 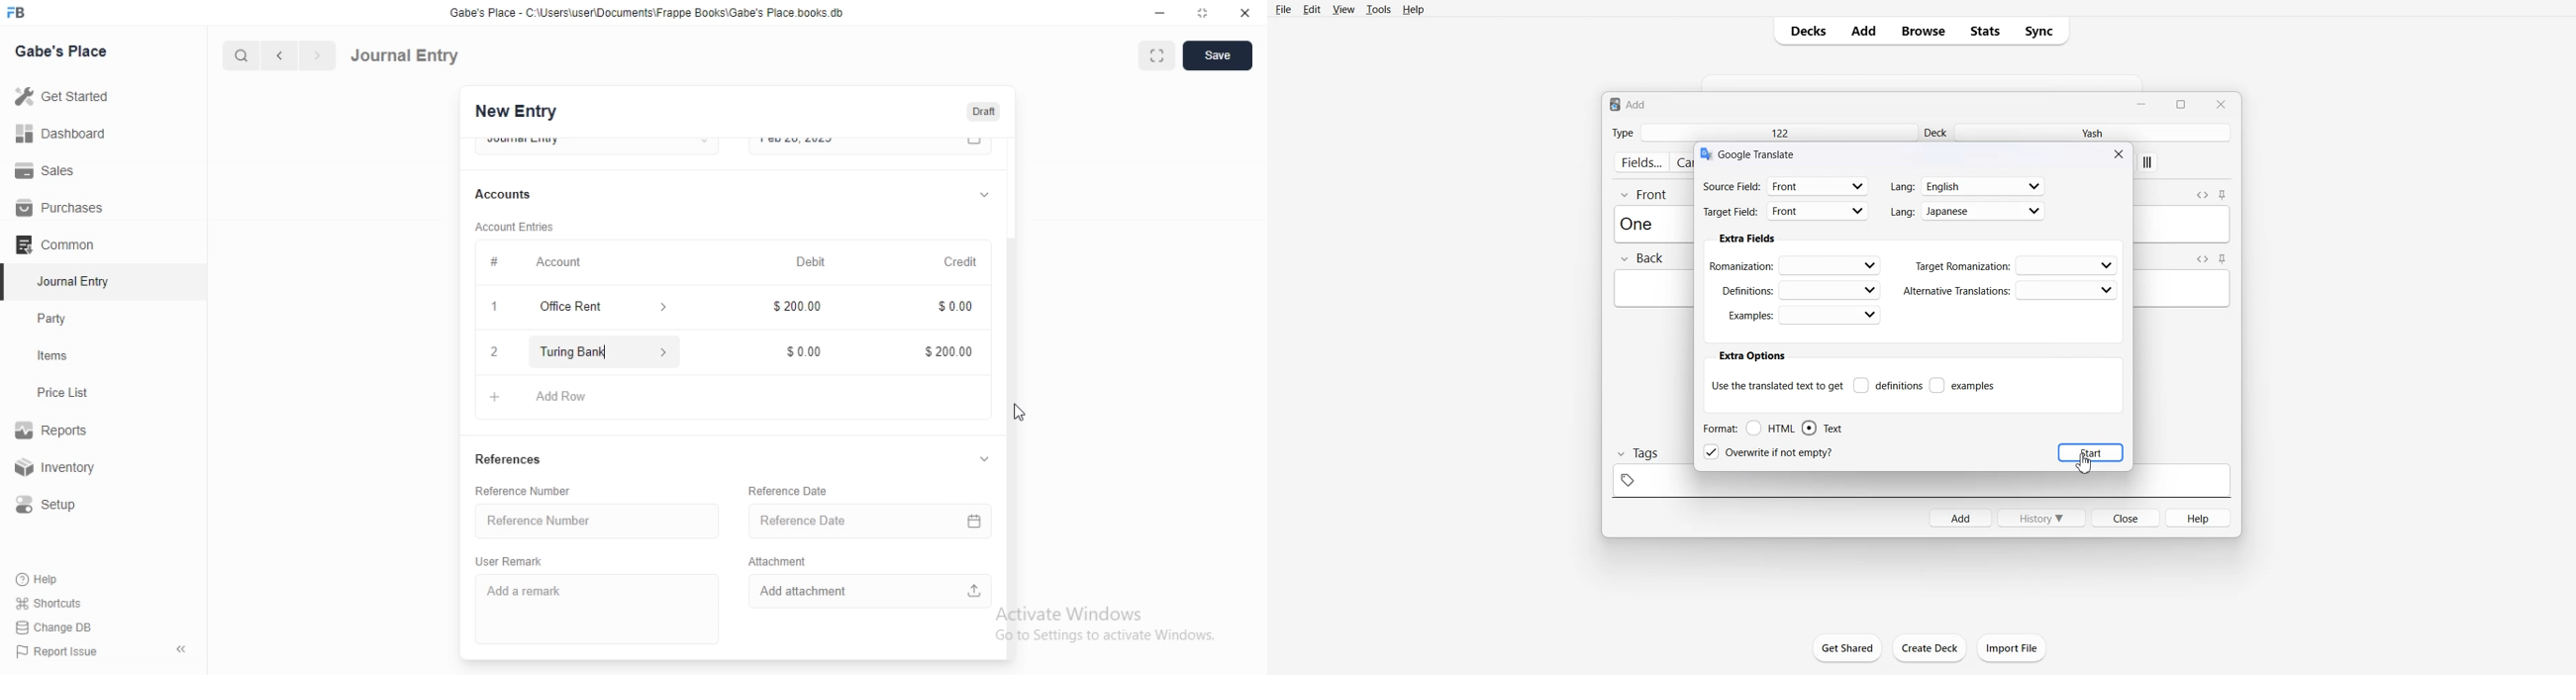 I want to click on ‘Gabe's Place - C\UsersiuserDocuments\Frappe Books\Gabe's Place books db, so click(x=662, y=12).